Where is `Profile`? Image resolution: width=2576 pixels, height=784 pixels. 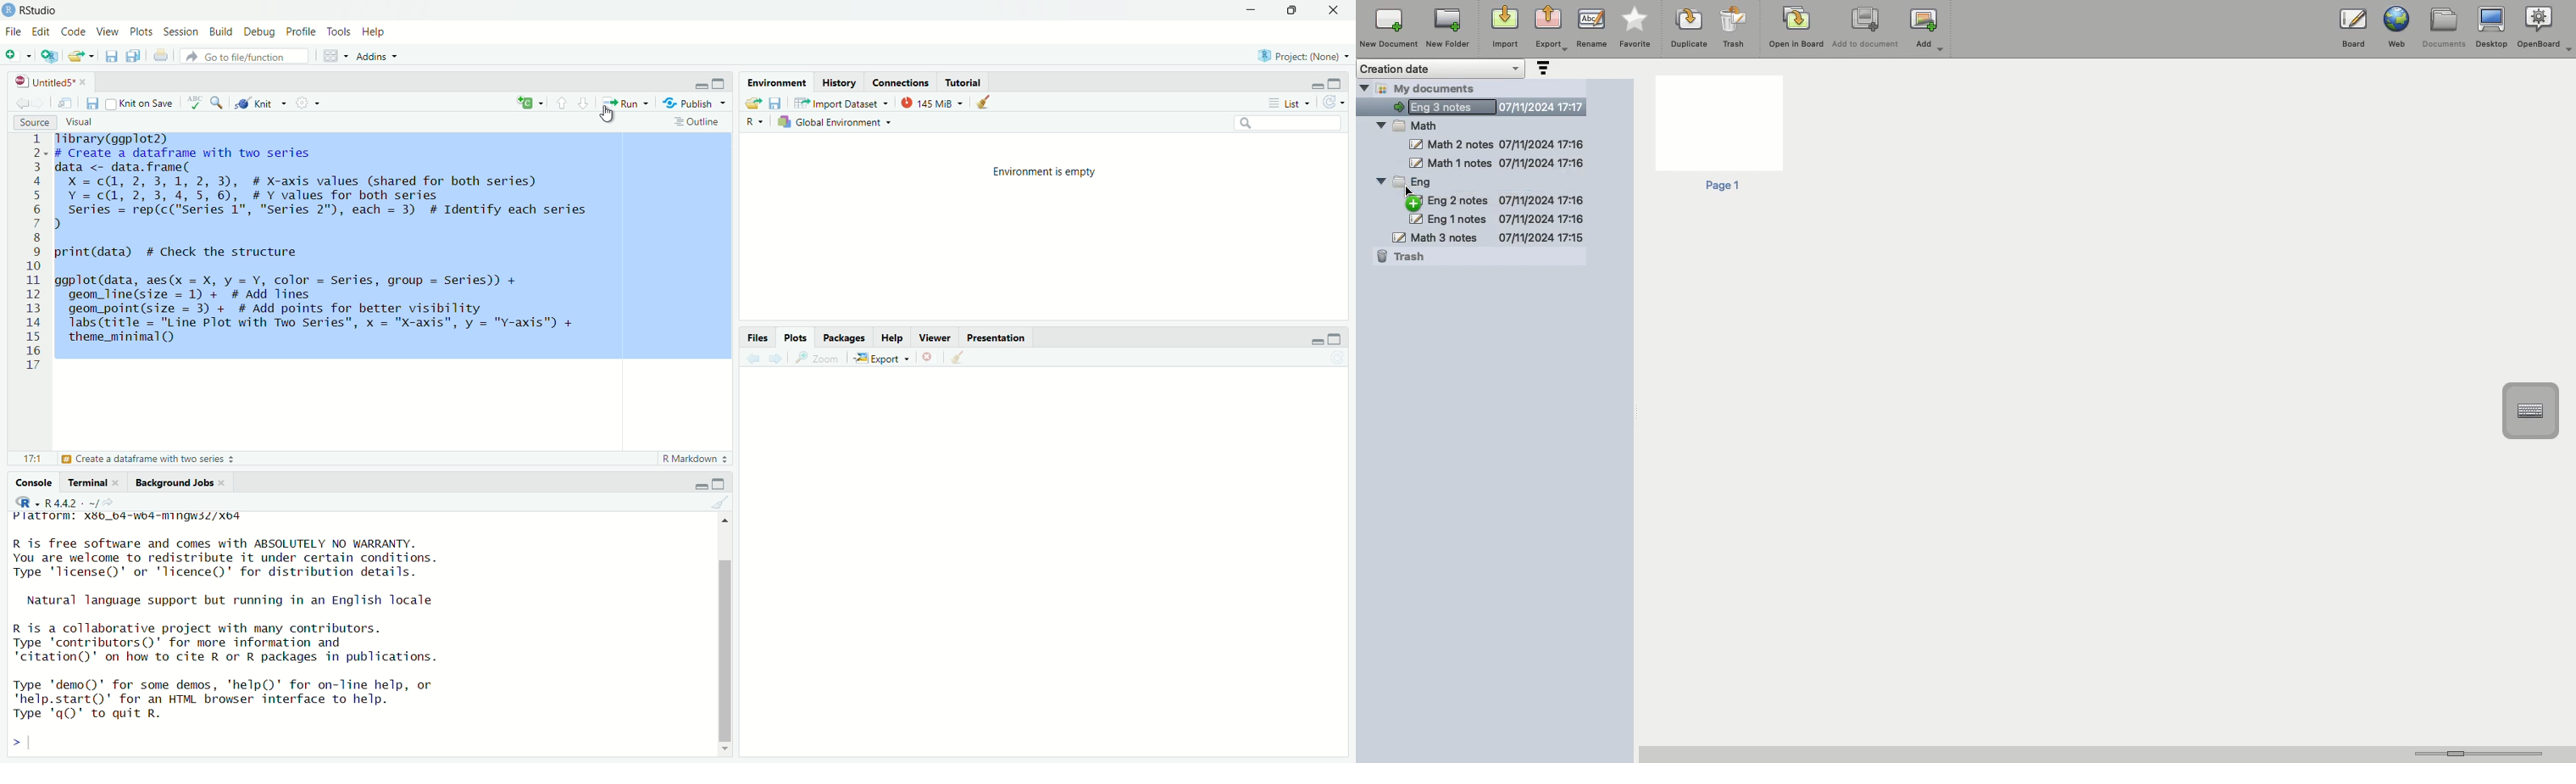 Profile is located at coordinates (300, 33).